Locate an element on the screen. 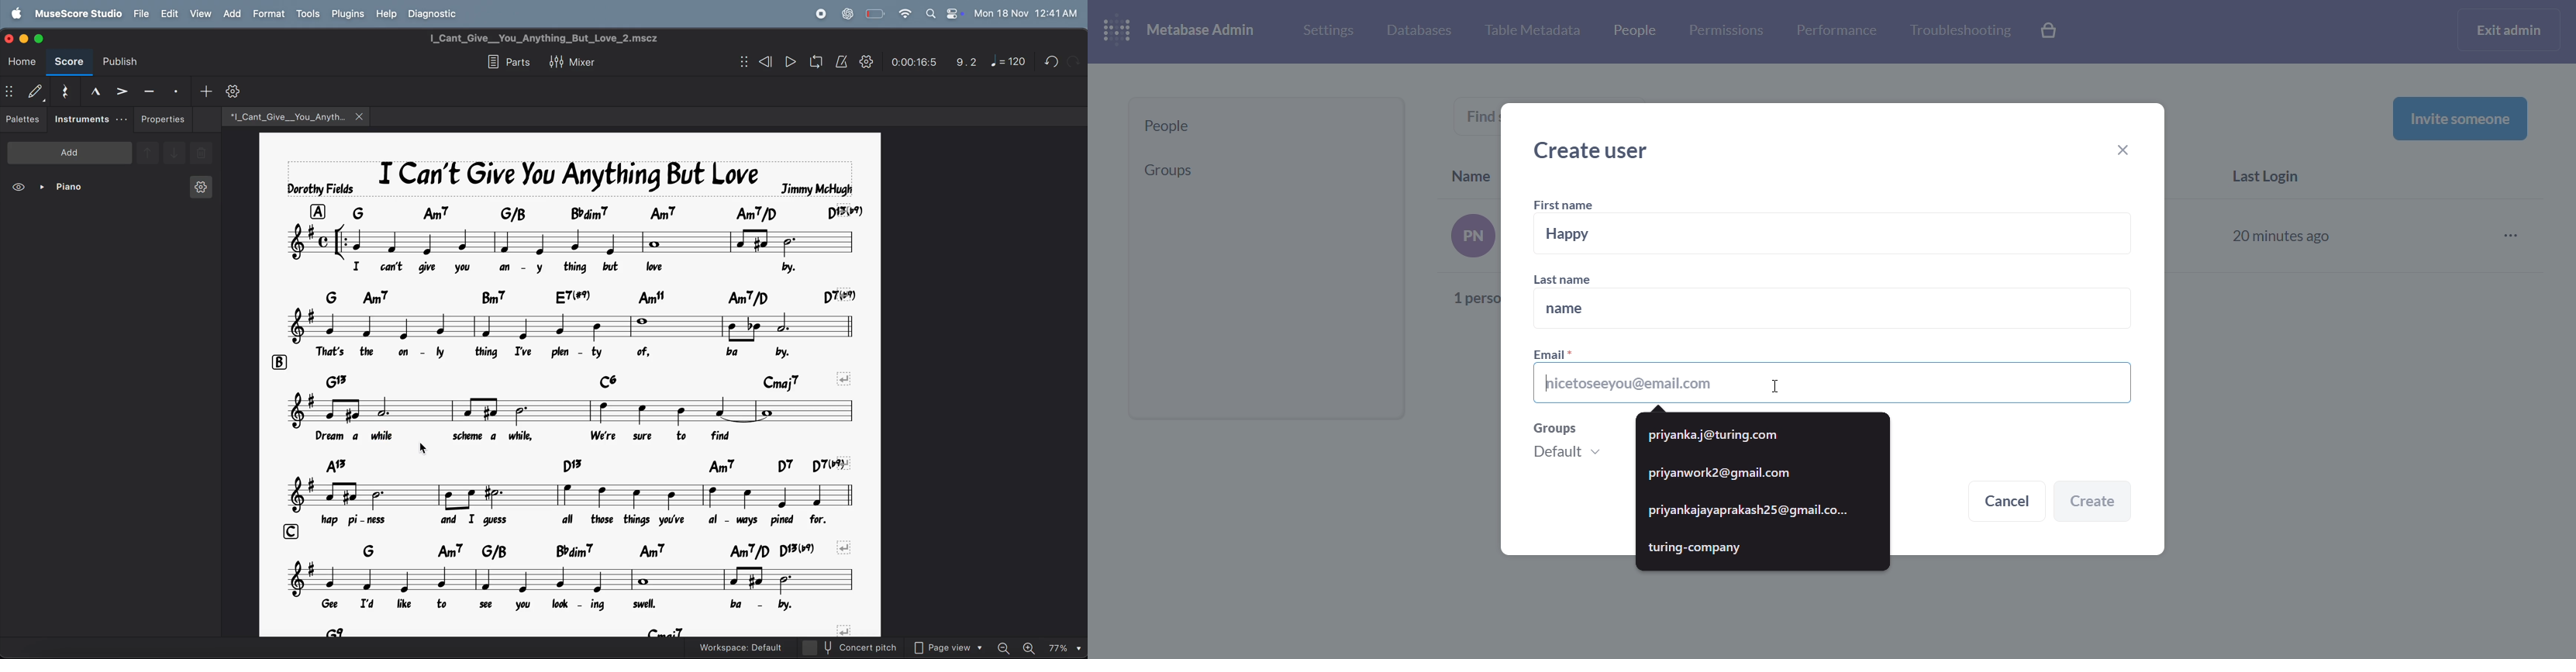 The width and height of the screenshot is (2576, 672). concert pitch is located at coordinates (852, 649).